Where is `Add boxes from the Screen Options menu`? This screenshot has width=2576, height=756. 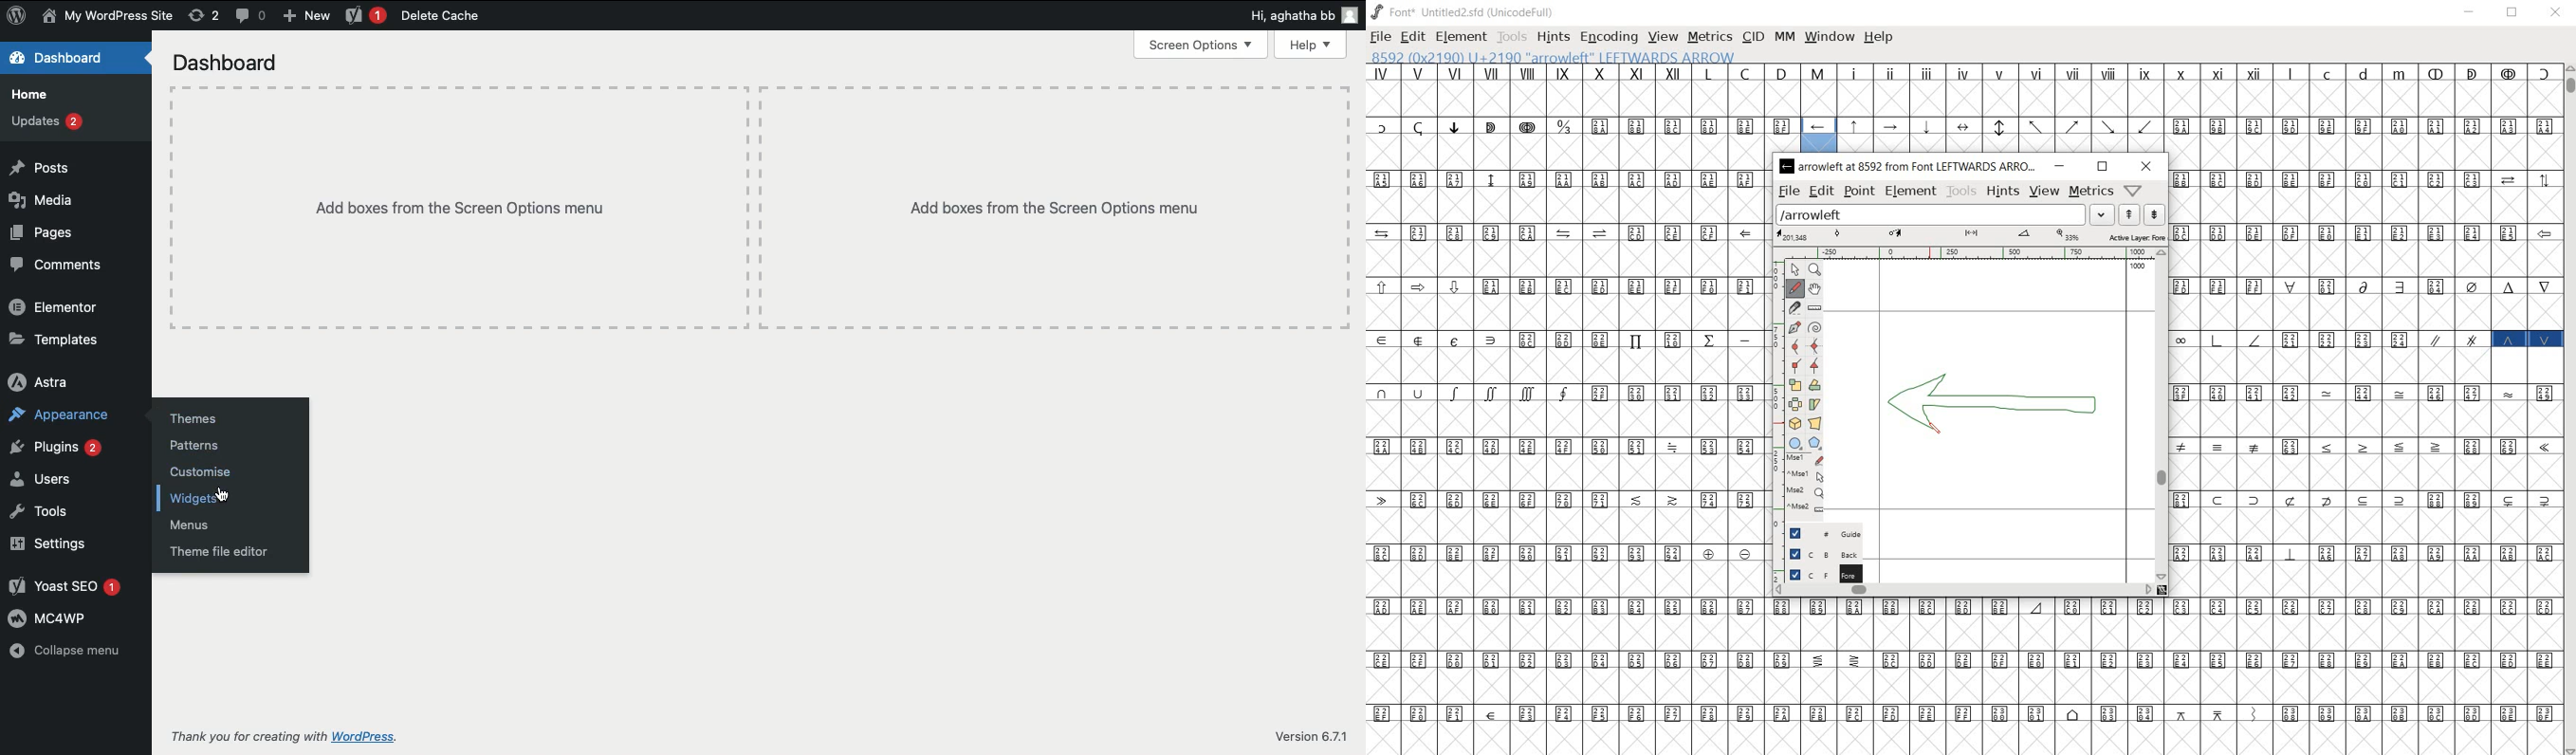
Add boxes from the Screen Options menu is located at coordinates (448, 188).